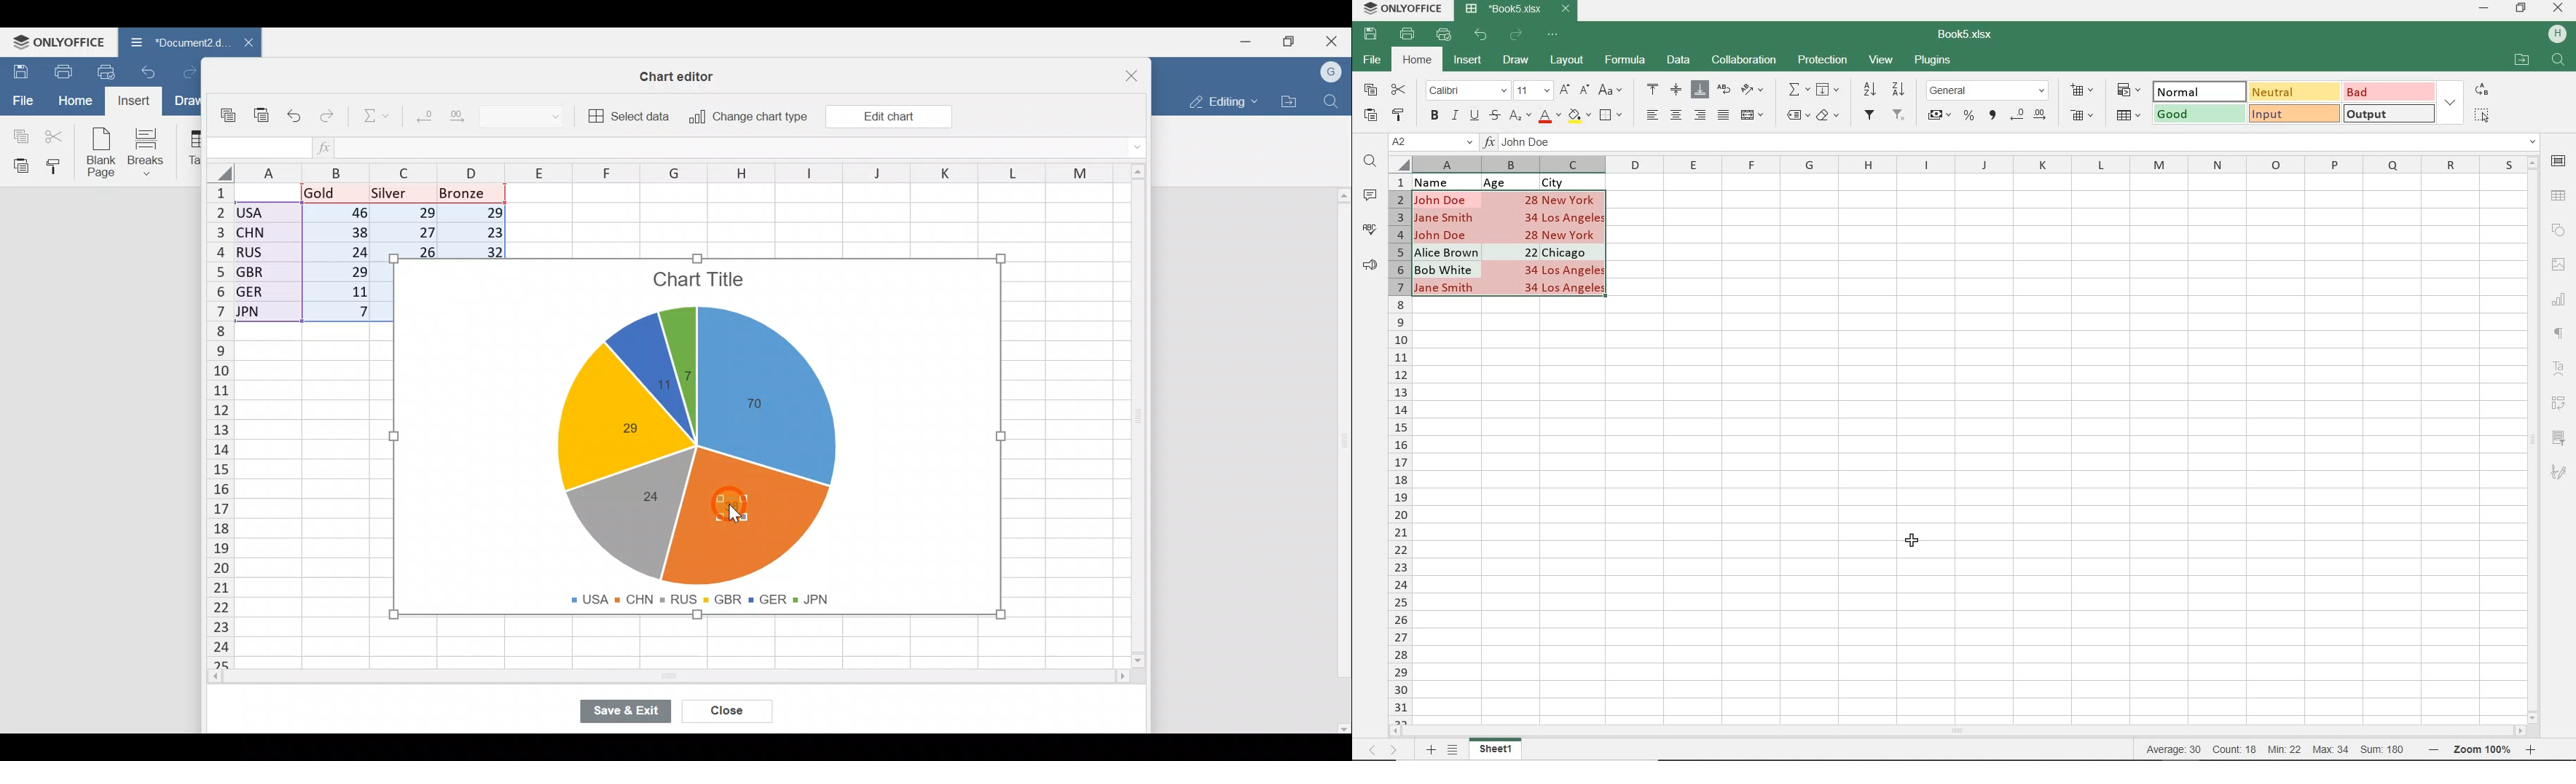  I want to click on Chart legends, so click(706, 596).